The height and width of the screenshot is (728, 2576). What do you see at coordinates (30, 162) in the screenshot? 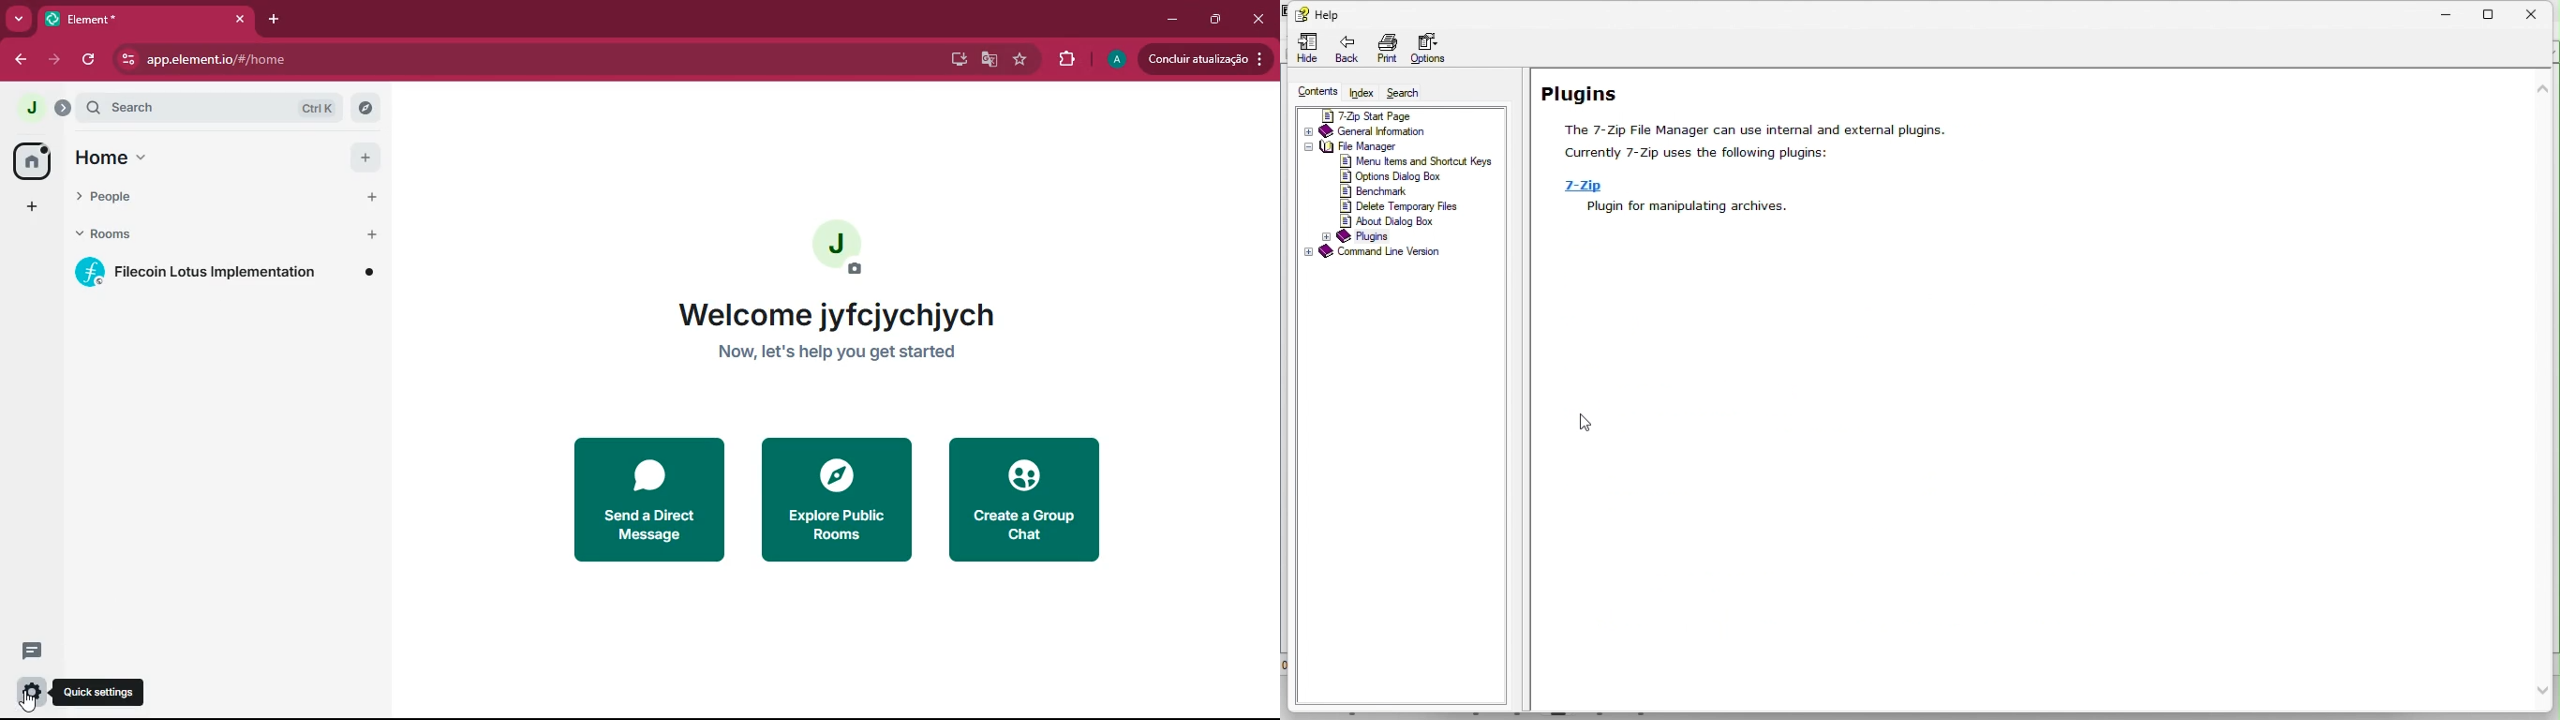
I see `home` at bounding box center [30, 162].